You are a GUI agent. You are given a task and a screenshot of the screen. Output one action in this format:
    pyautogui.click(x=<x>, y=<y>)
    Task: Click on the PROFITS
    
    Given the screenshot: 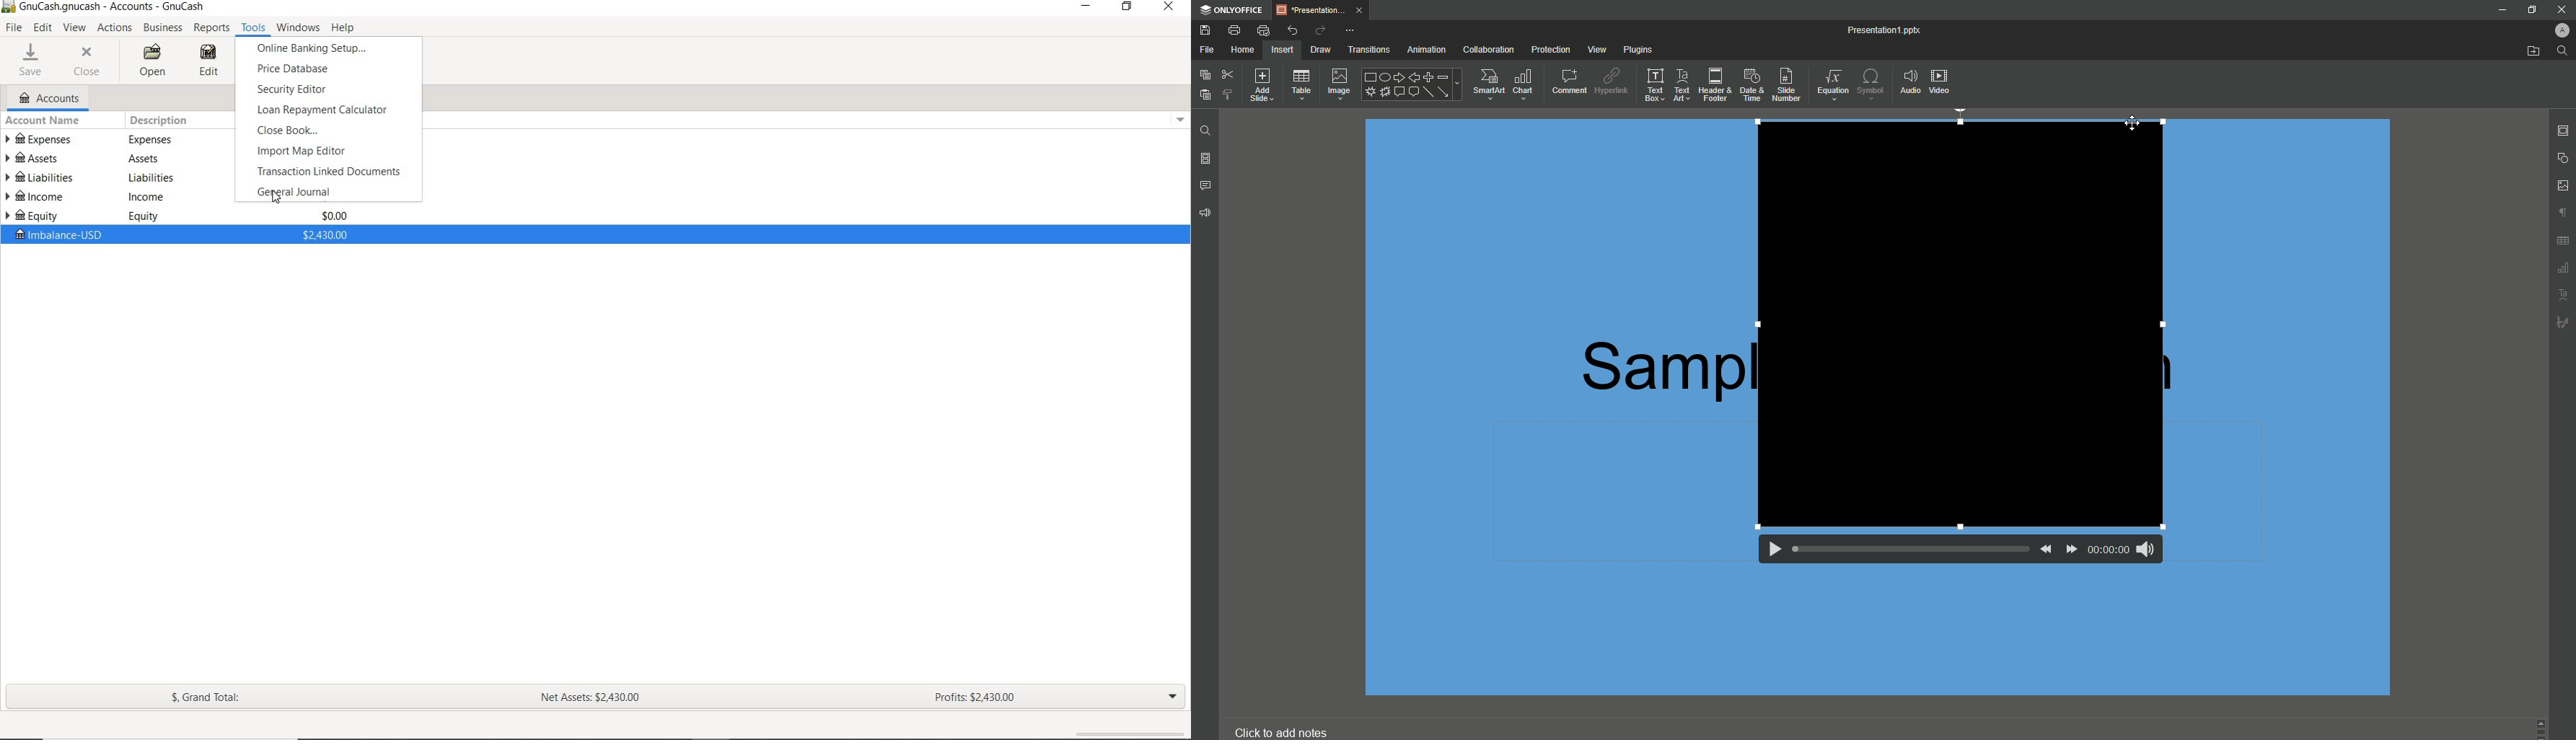 What is the action you would take?
    pyautogui.click(x=970, y=697)
    